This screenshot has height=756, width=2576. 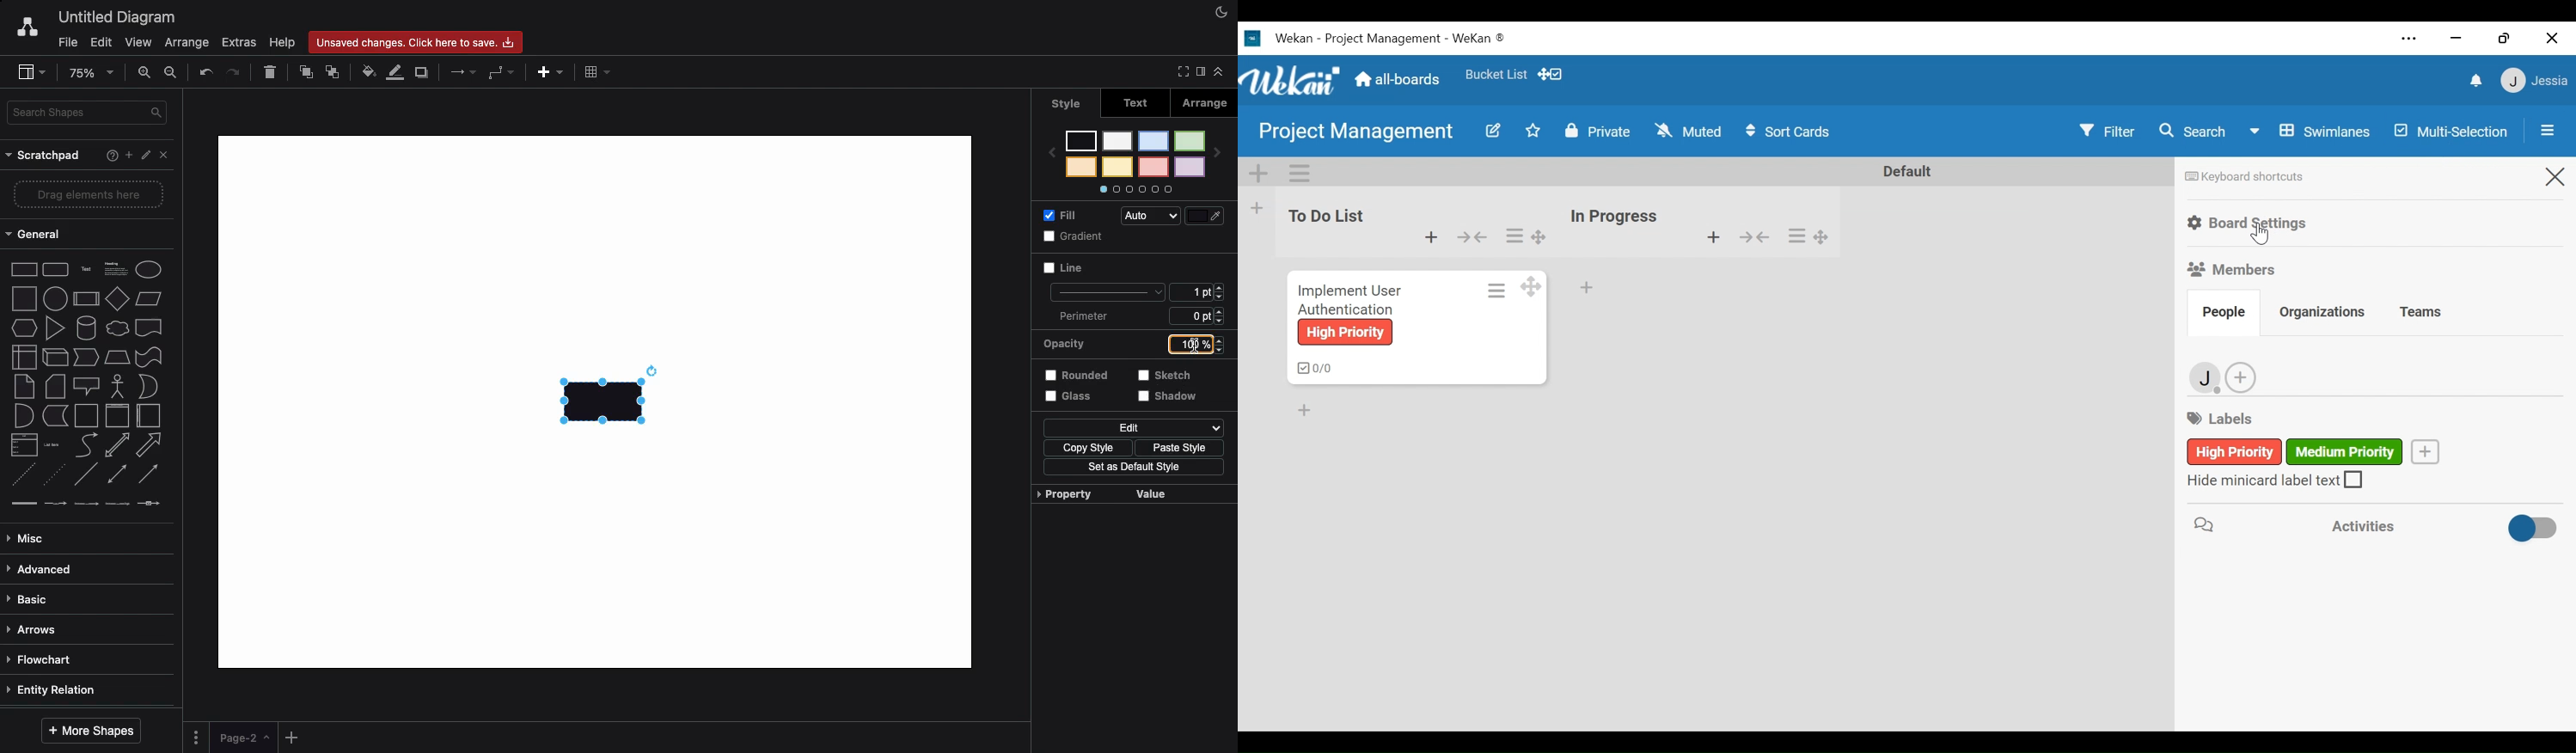 I want to click on favorites, so click(x=1494, y=72).